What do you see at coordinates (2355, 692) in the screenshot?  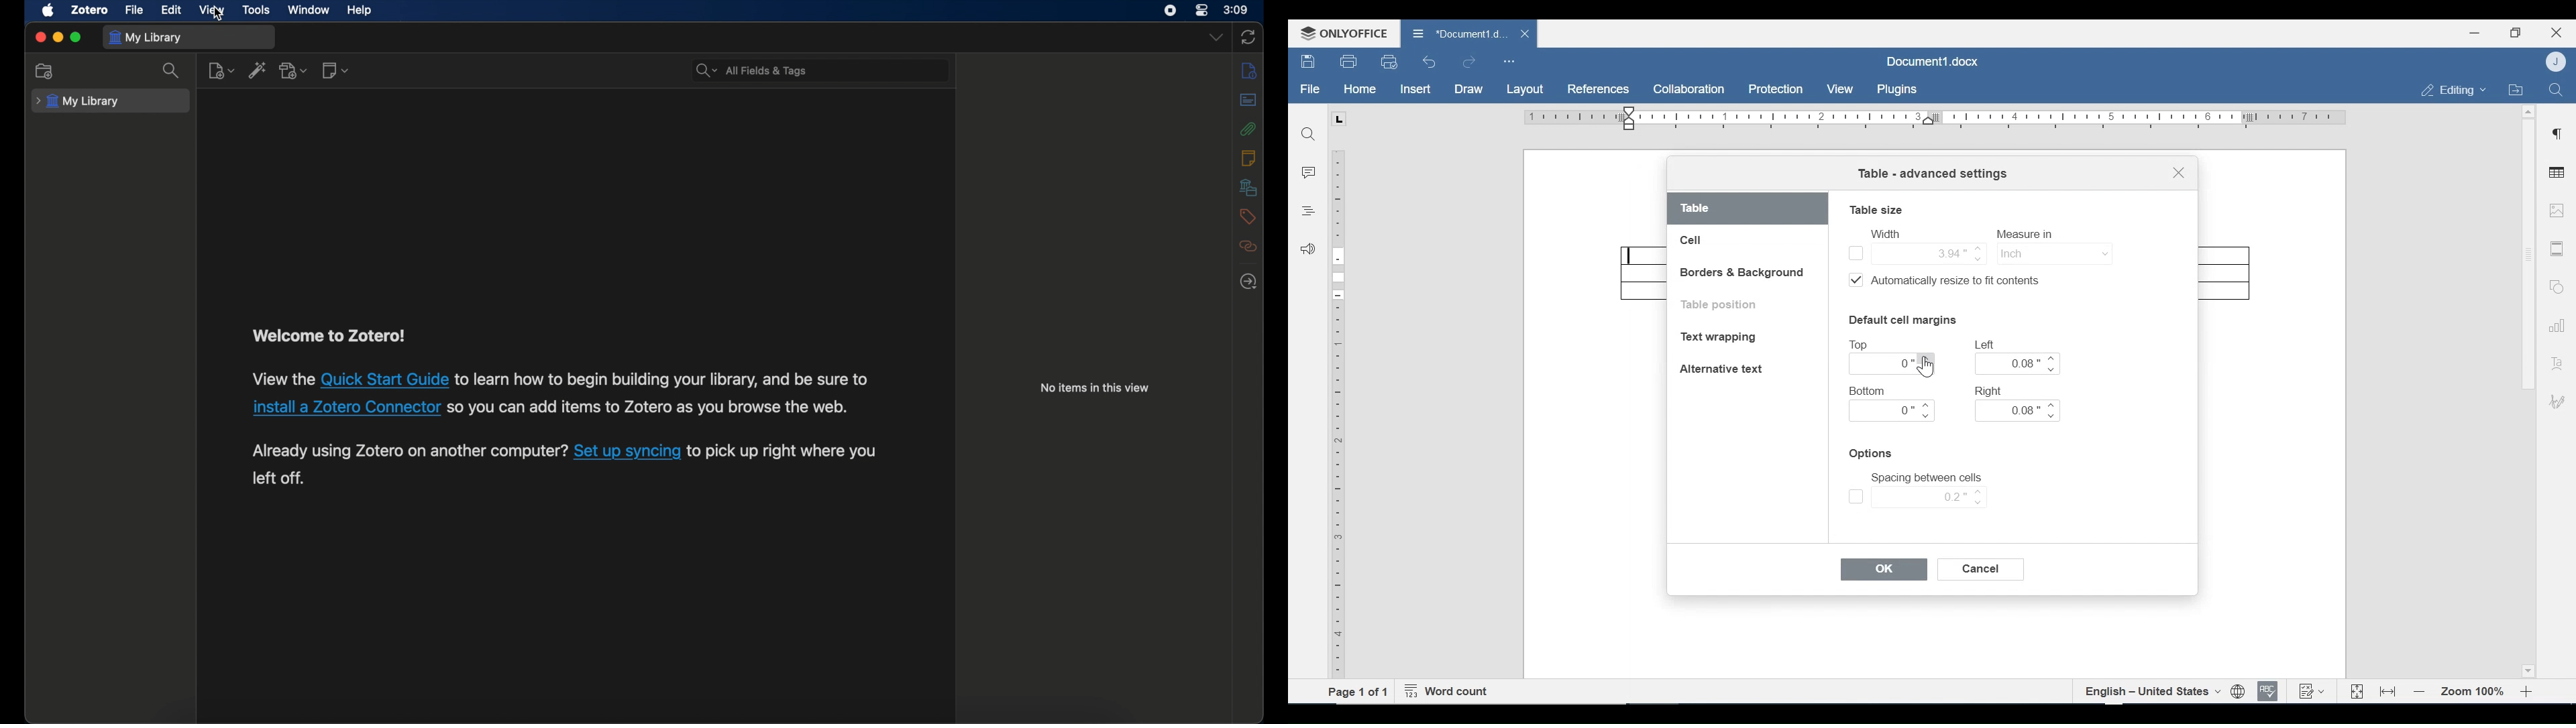 I see `Fit to Page` at bounding box center [2355, 692].